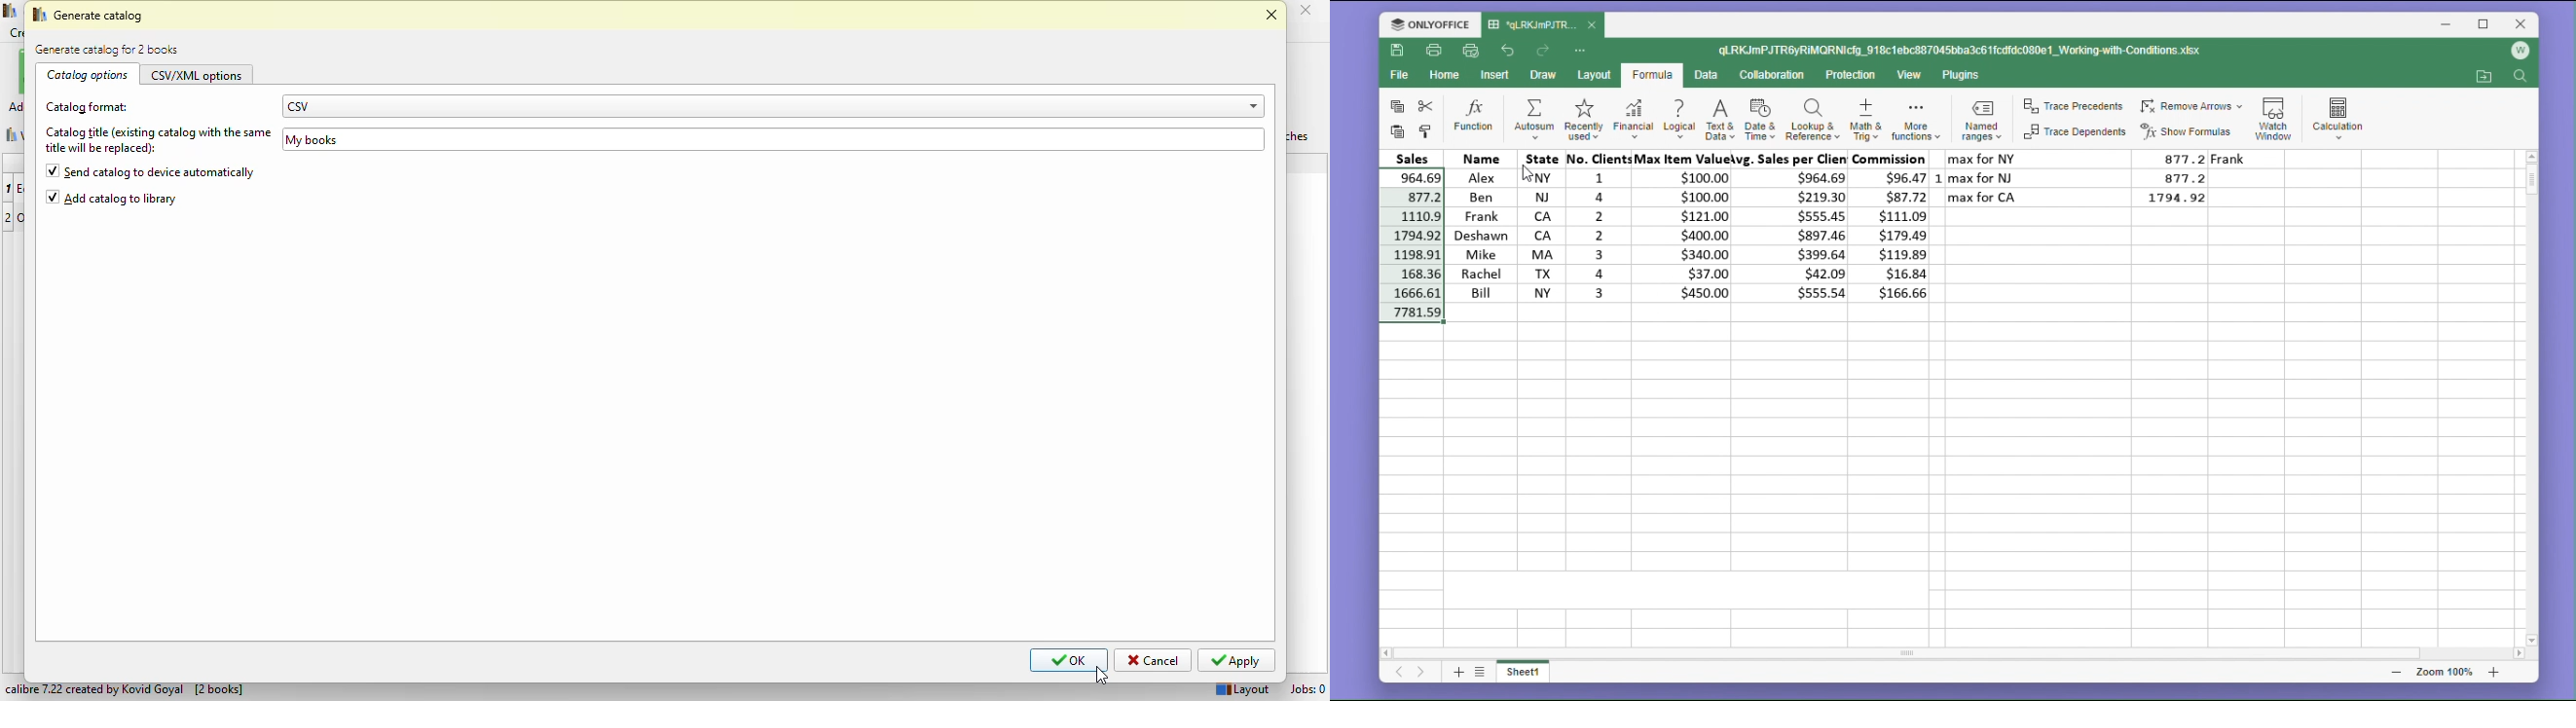 This screenshot has width=2576, height=728. What do you see at coordinates (1761, 121) in the screenshot?
I see `date & time` at bounding box center [1761, 121].